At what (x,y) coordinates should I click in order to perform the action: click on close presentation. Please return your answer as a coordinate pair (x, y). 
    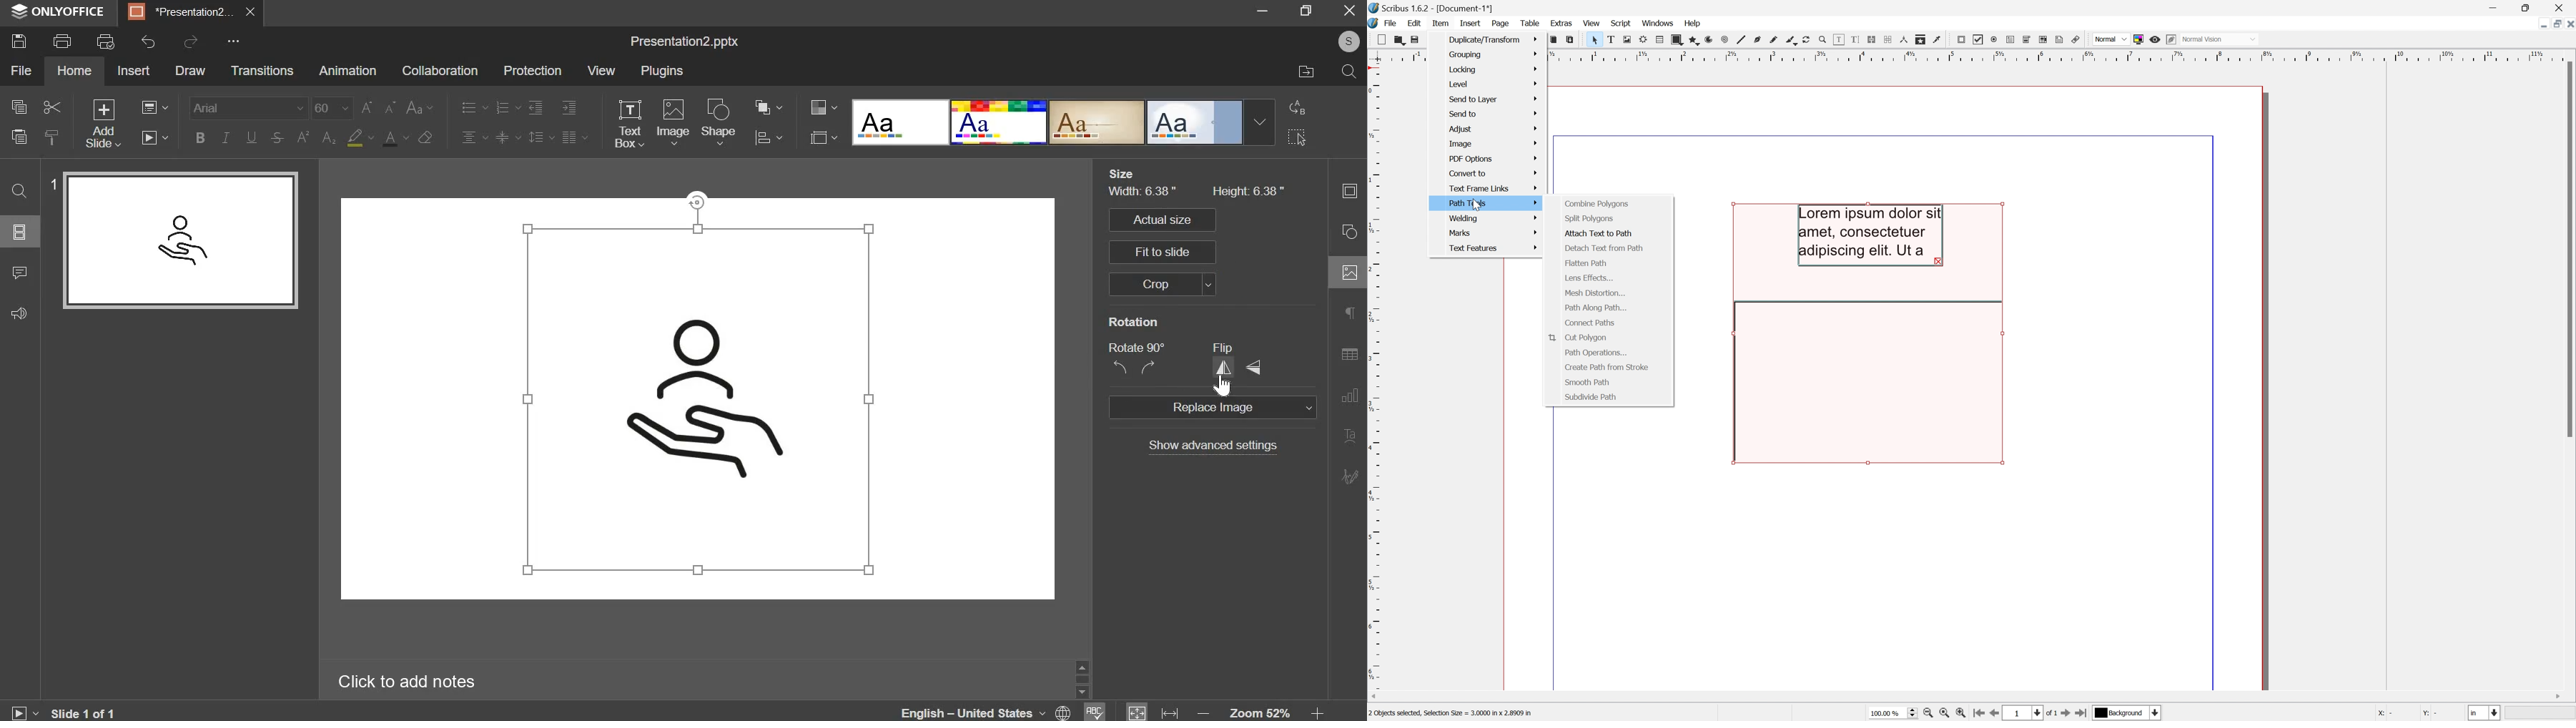
    Looking at the image, I should click on (252, 11).